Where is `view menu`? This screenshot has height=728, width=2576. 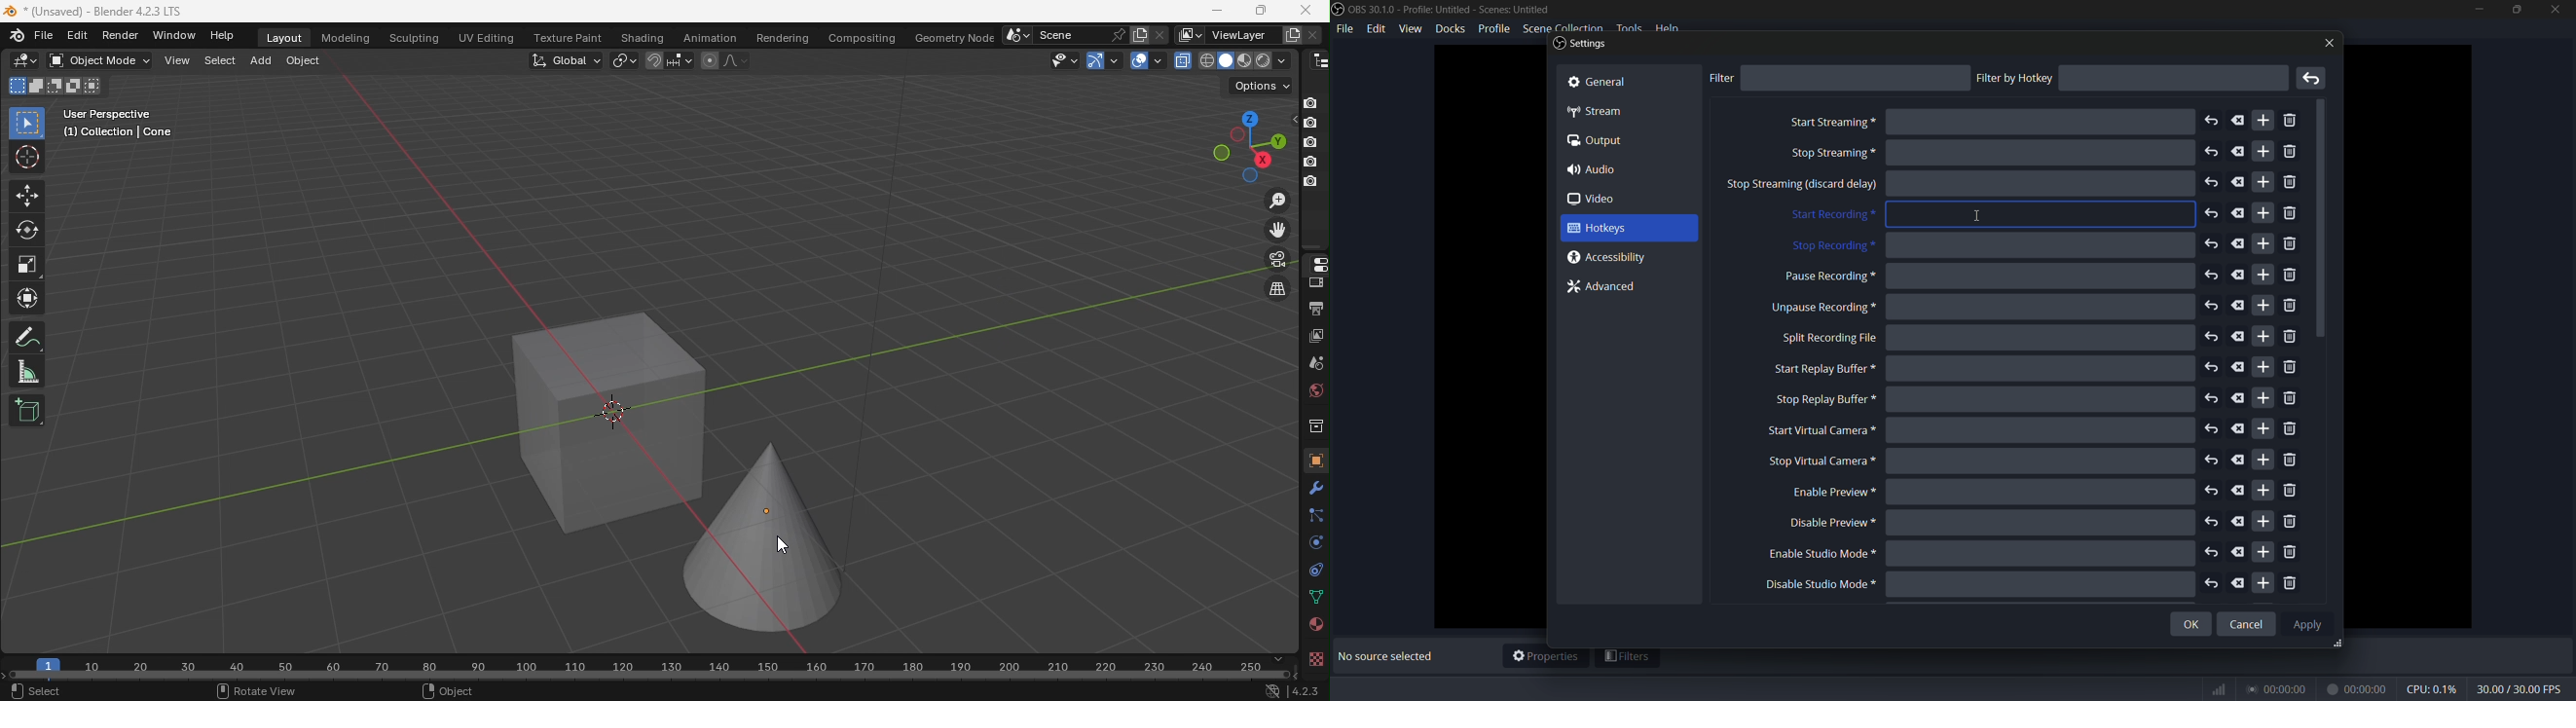 view menu is located at coordinates (1410, 28).